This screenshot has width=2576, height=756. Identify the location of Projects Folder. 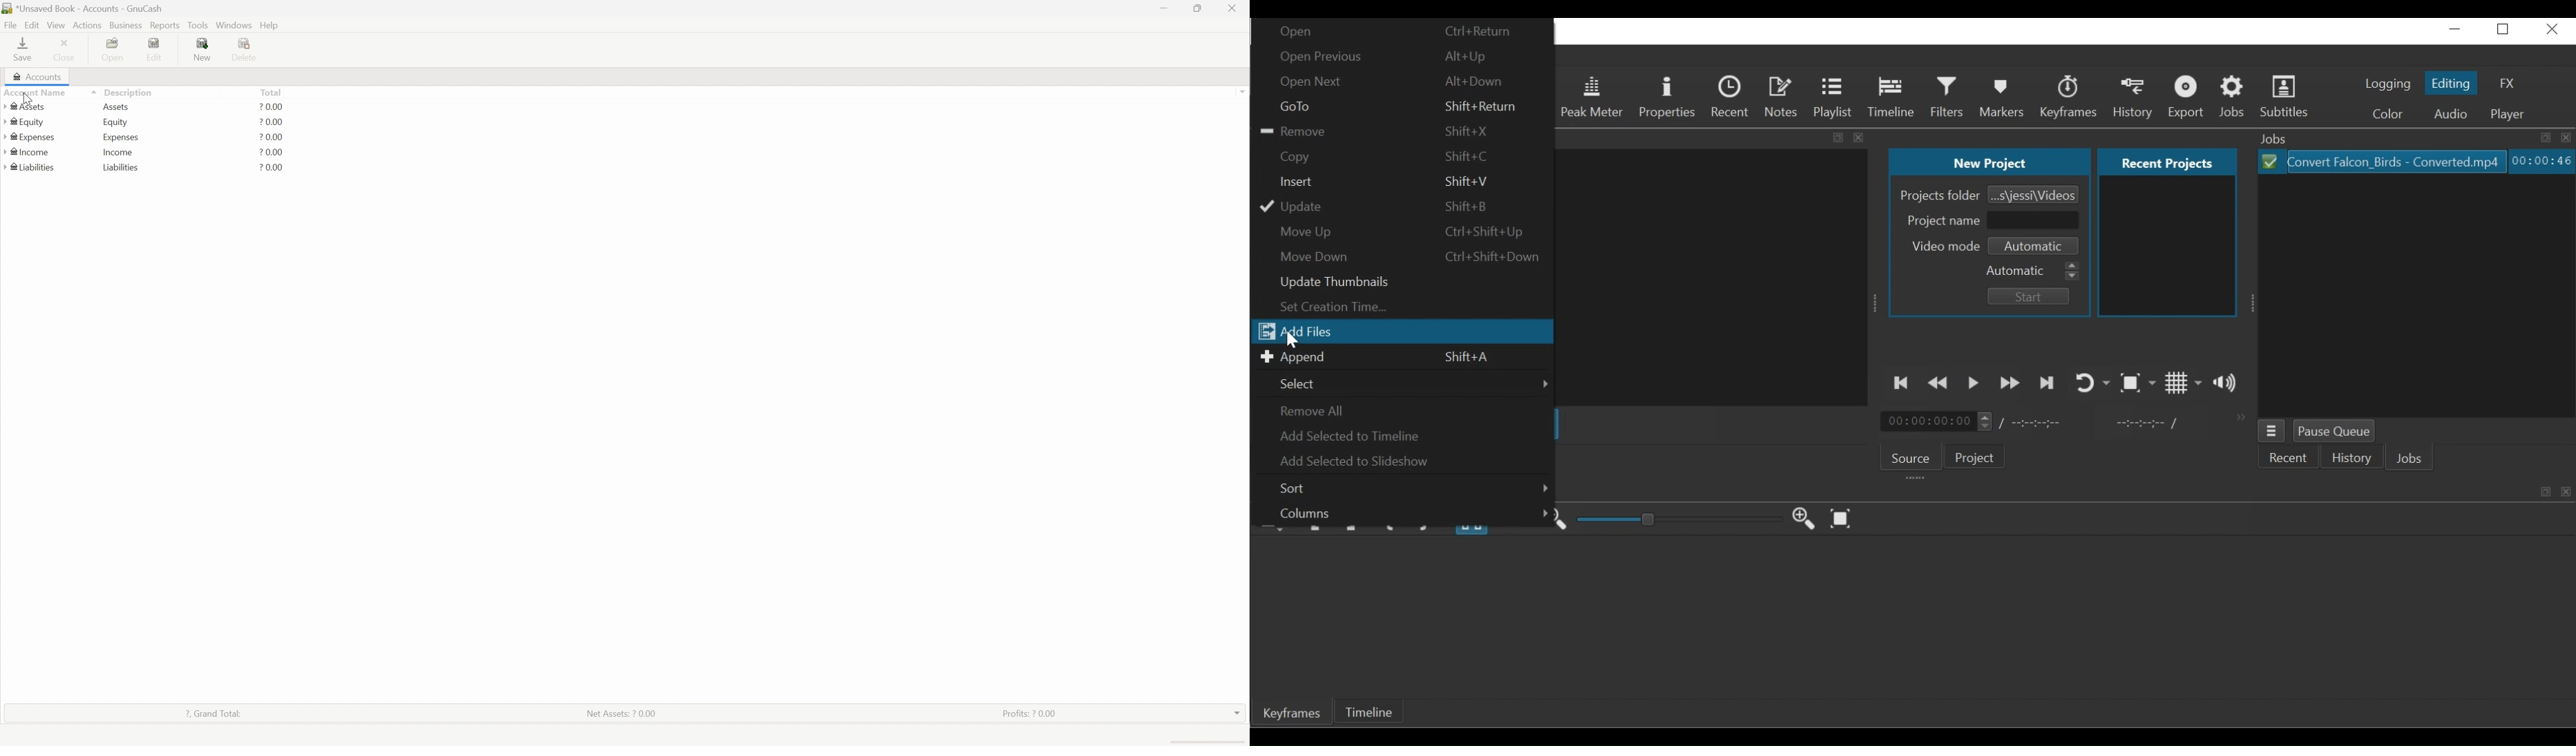
(1939, 197).